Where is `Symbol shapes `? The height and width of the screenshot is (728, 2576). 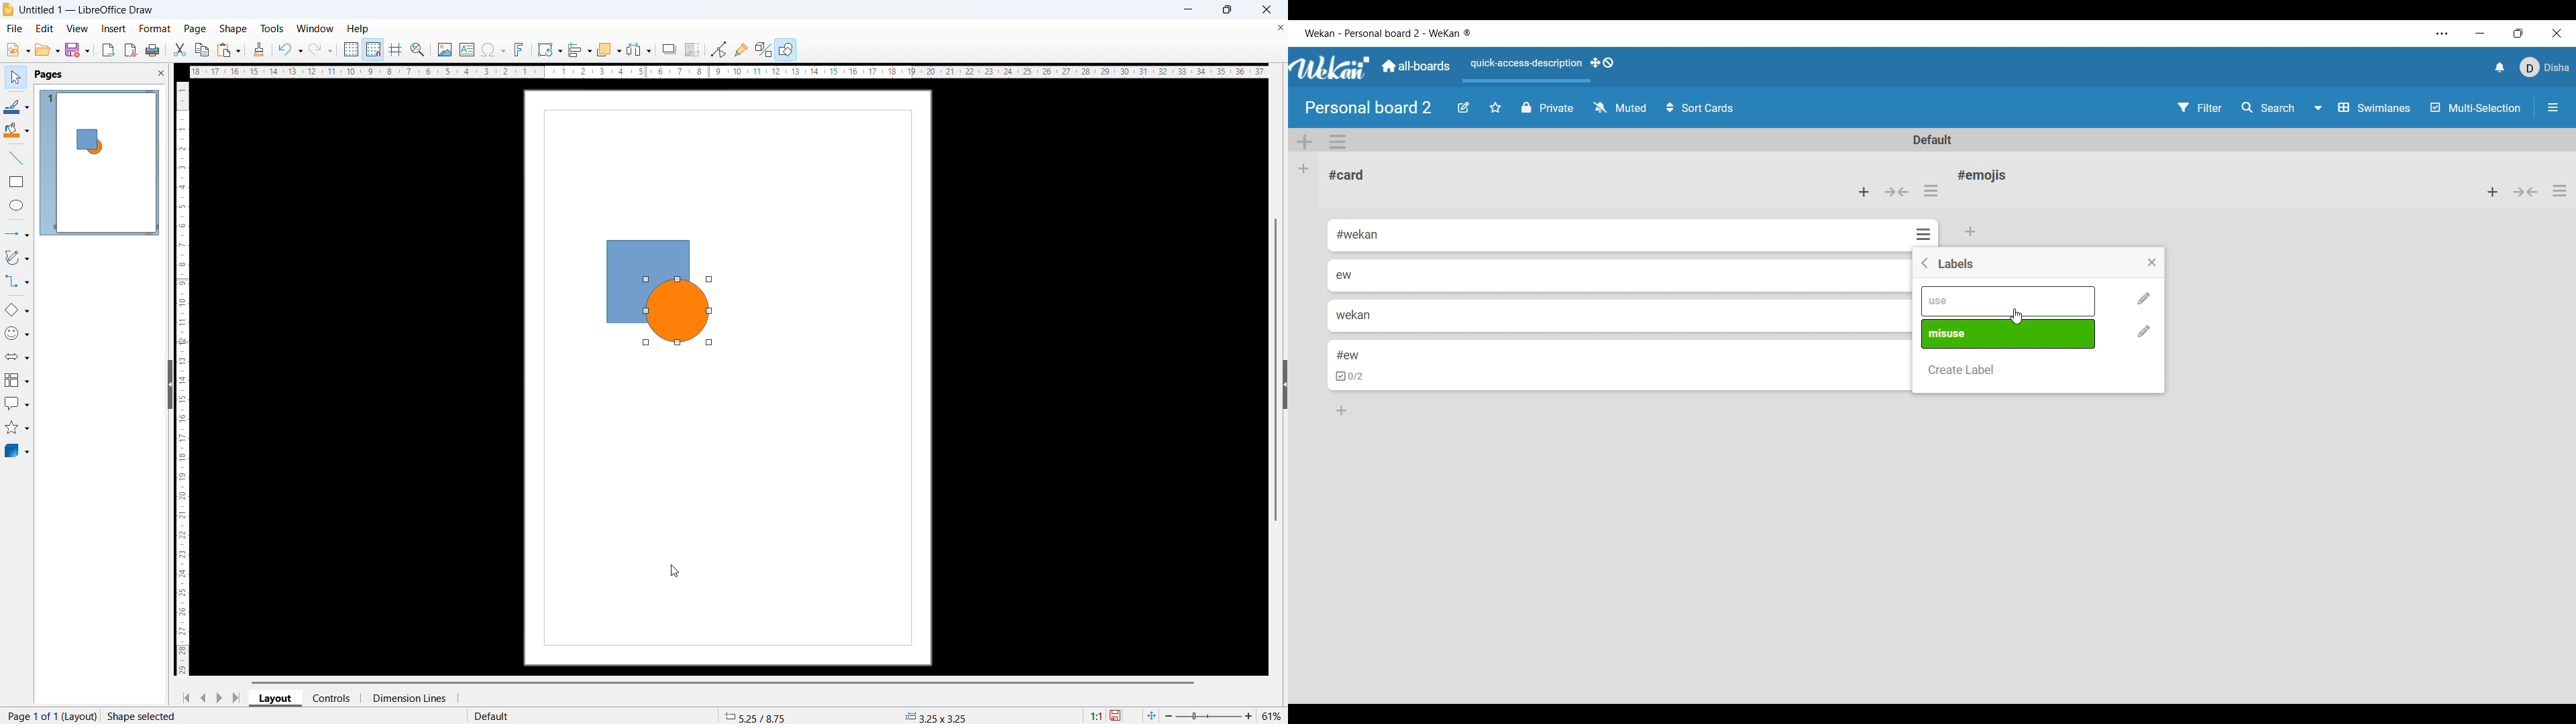
Symbol shapes  is located at coordinates (17, 332).